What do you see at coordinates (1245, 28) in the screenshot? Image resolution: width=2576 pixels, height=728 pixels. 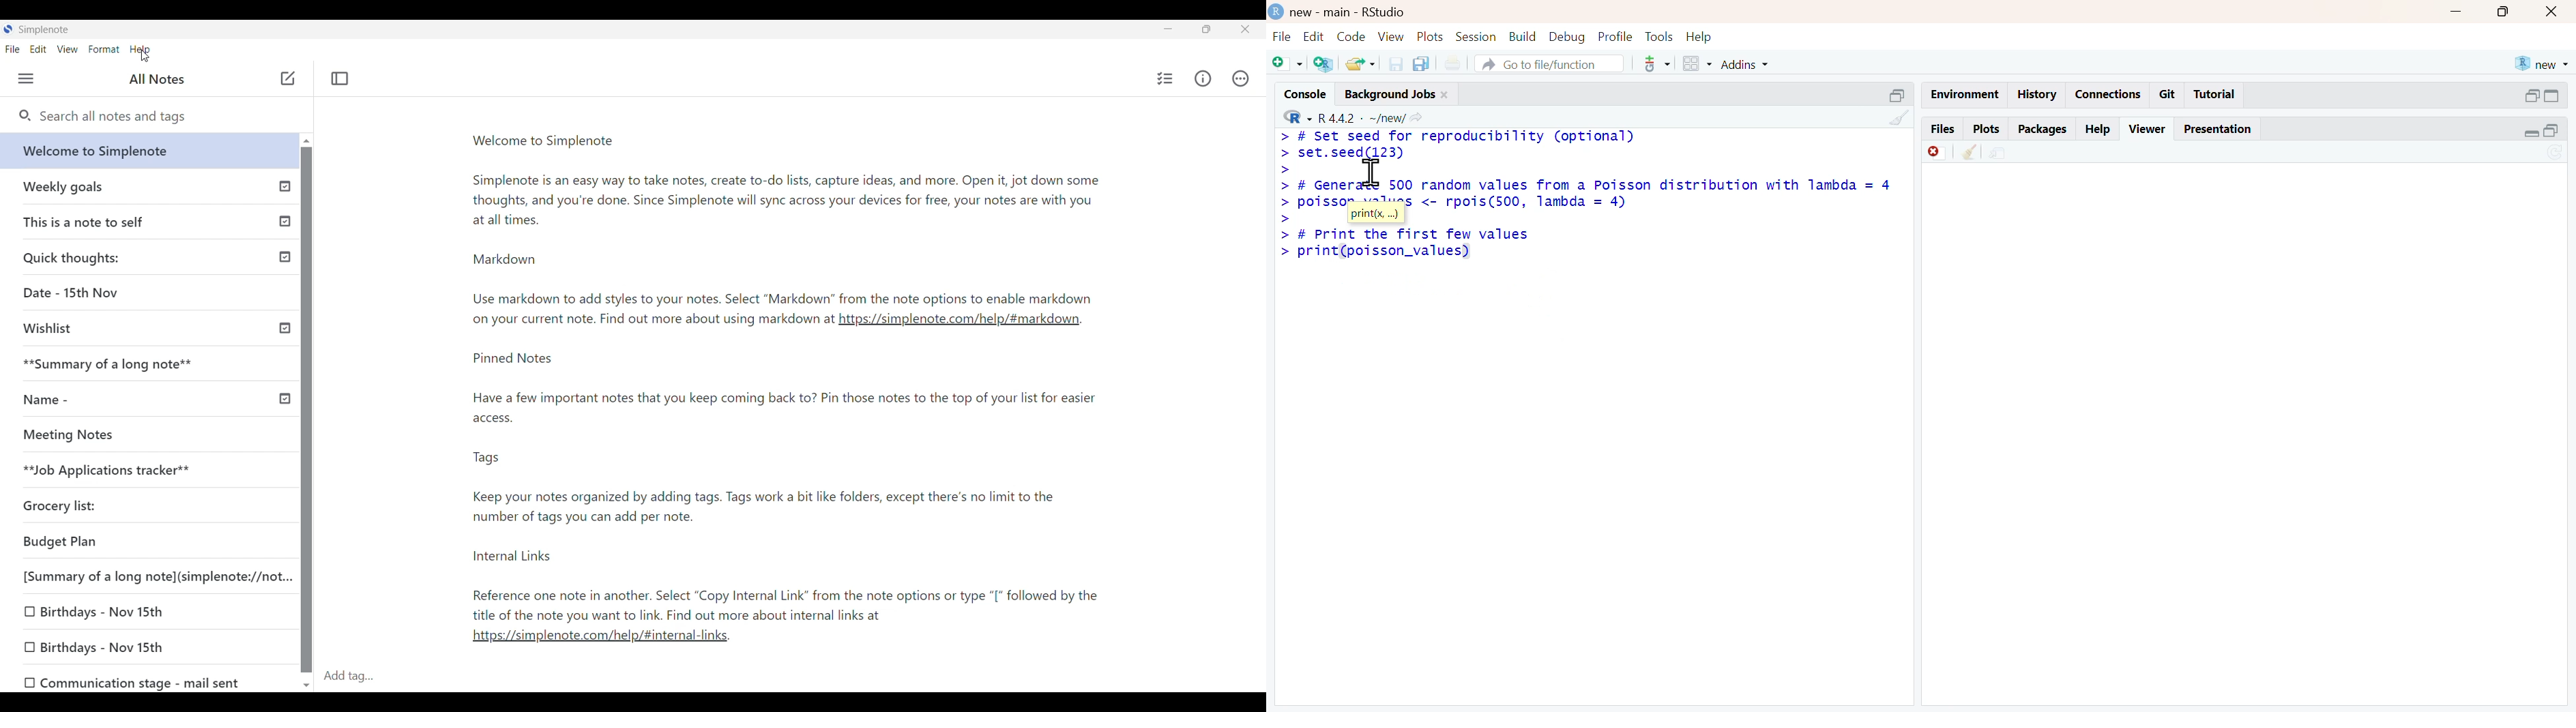 I see `Close interface` at bounding box center [1245, 28].